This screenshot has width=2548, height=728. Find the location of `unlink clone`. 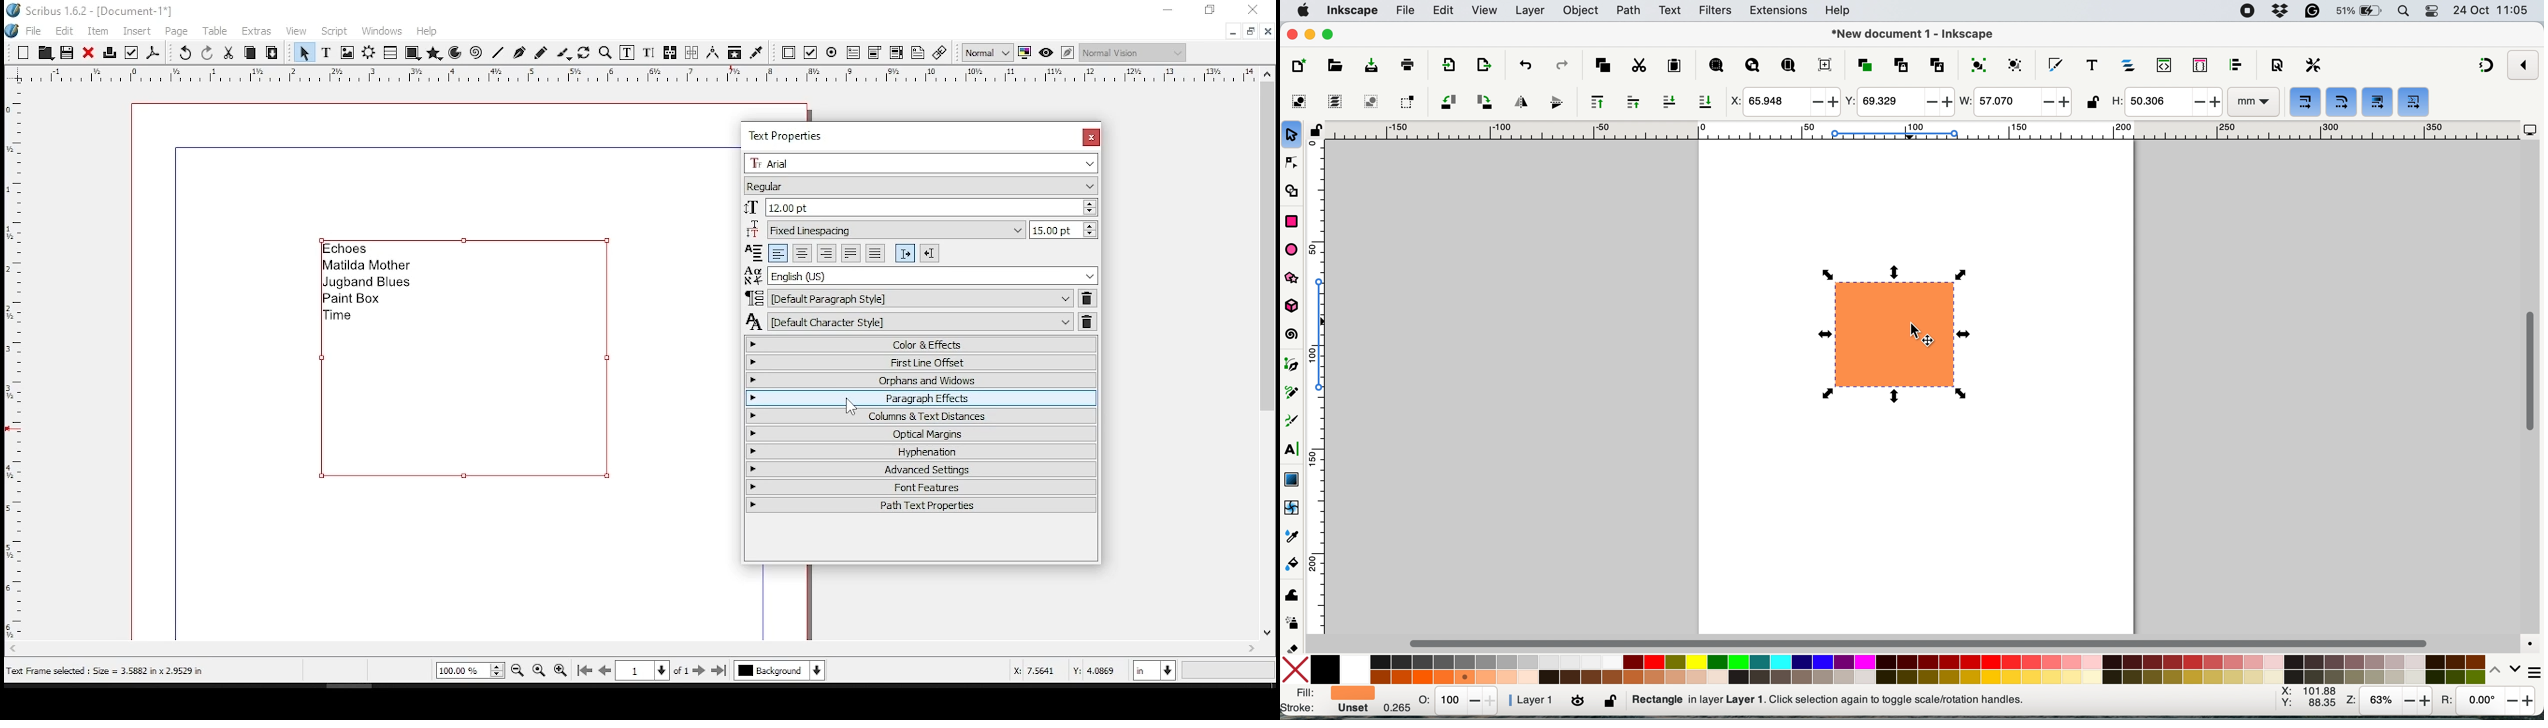

unlink clone is located at coordinates (1937, 64).